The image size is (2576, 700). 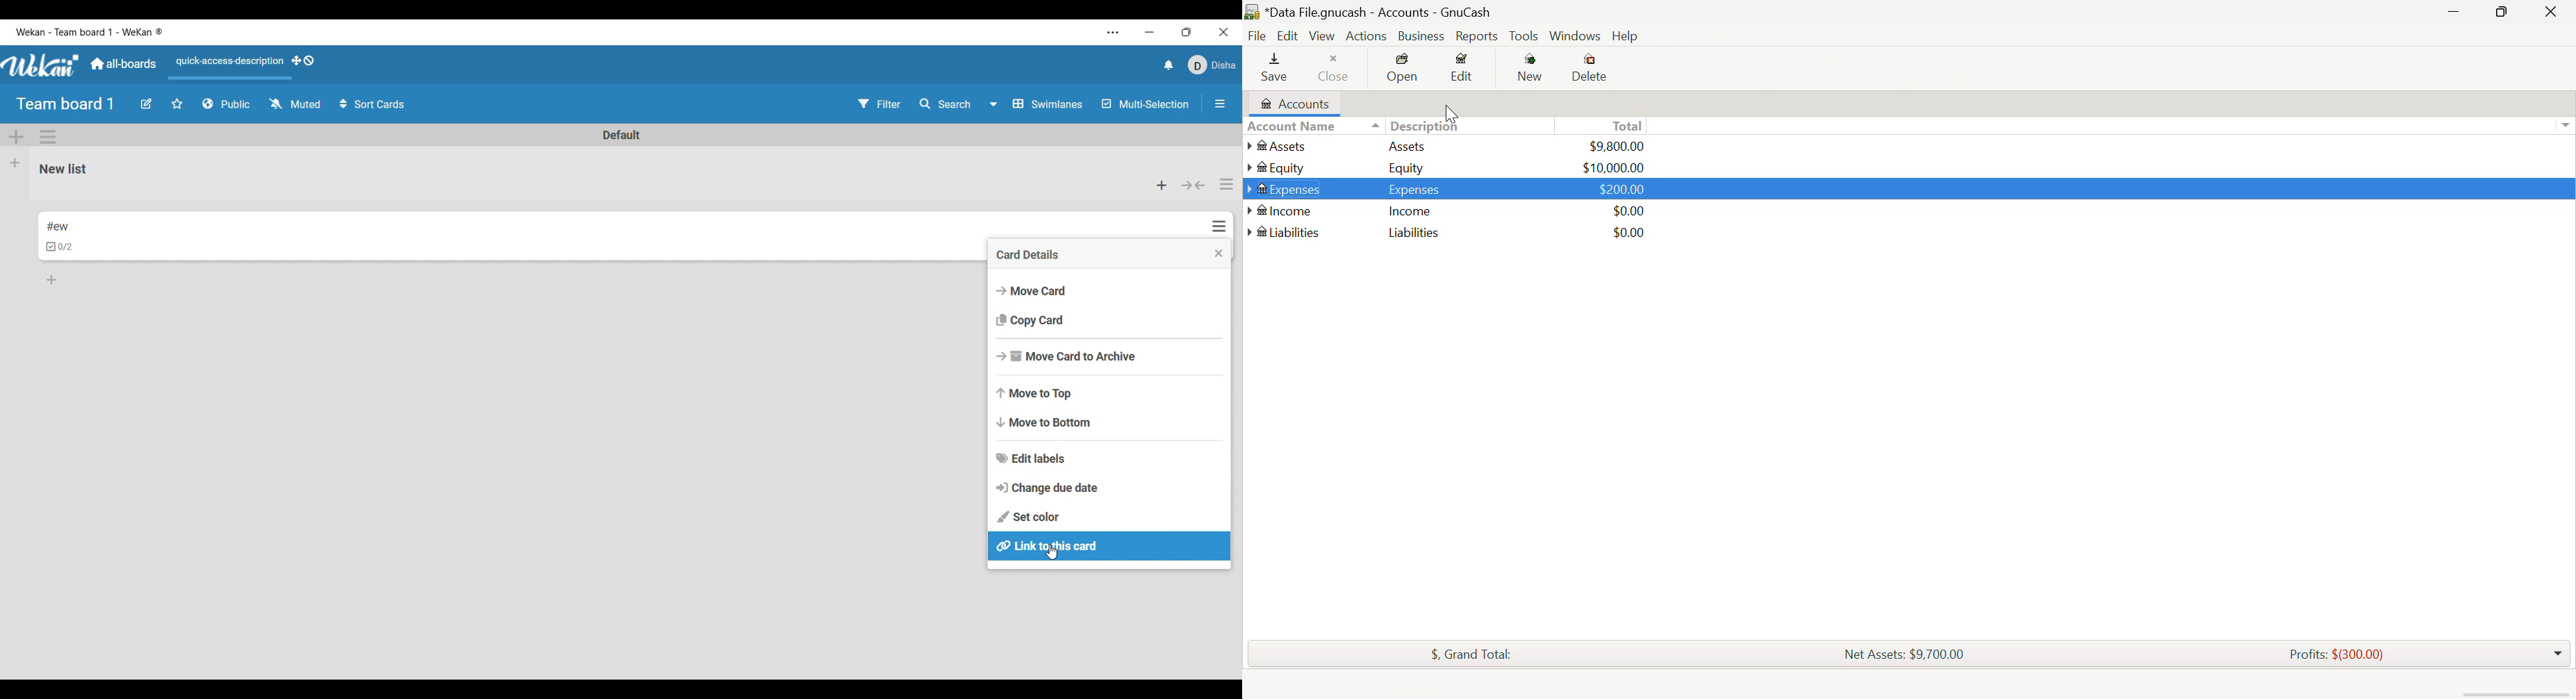 I want to click on Current account, so click(x=1211, y=65).